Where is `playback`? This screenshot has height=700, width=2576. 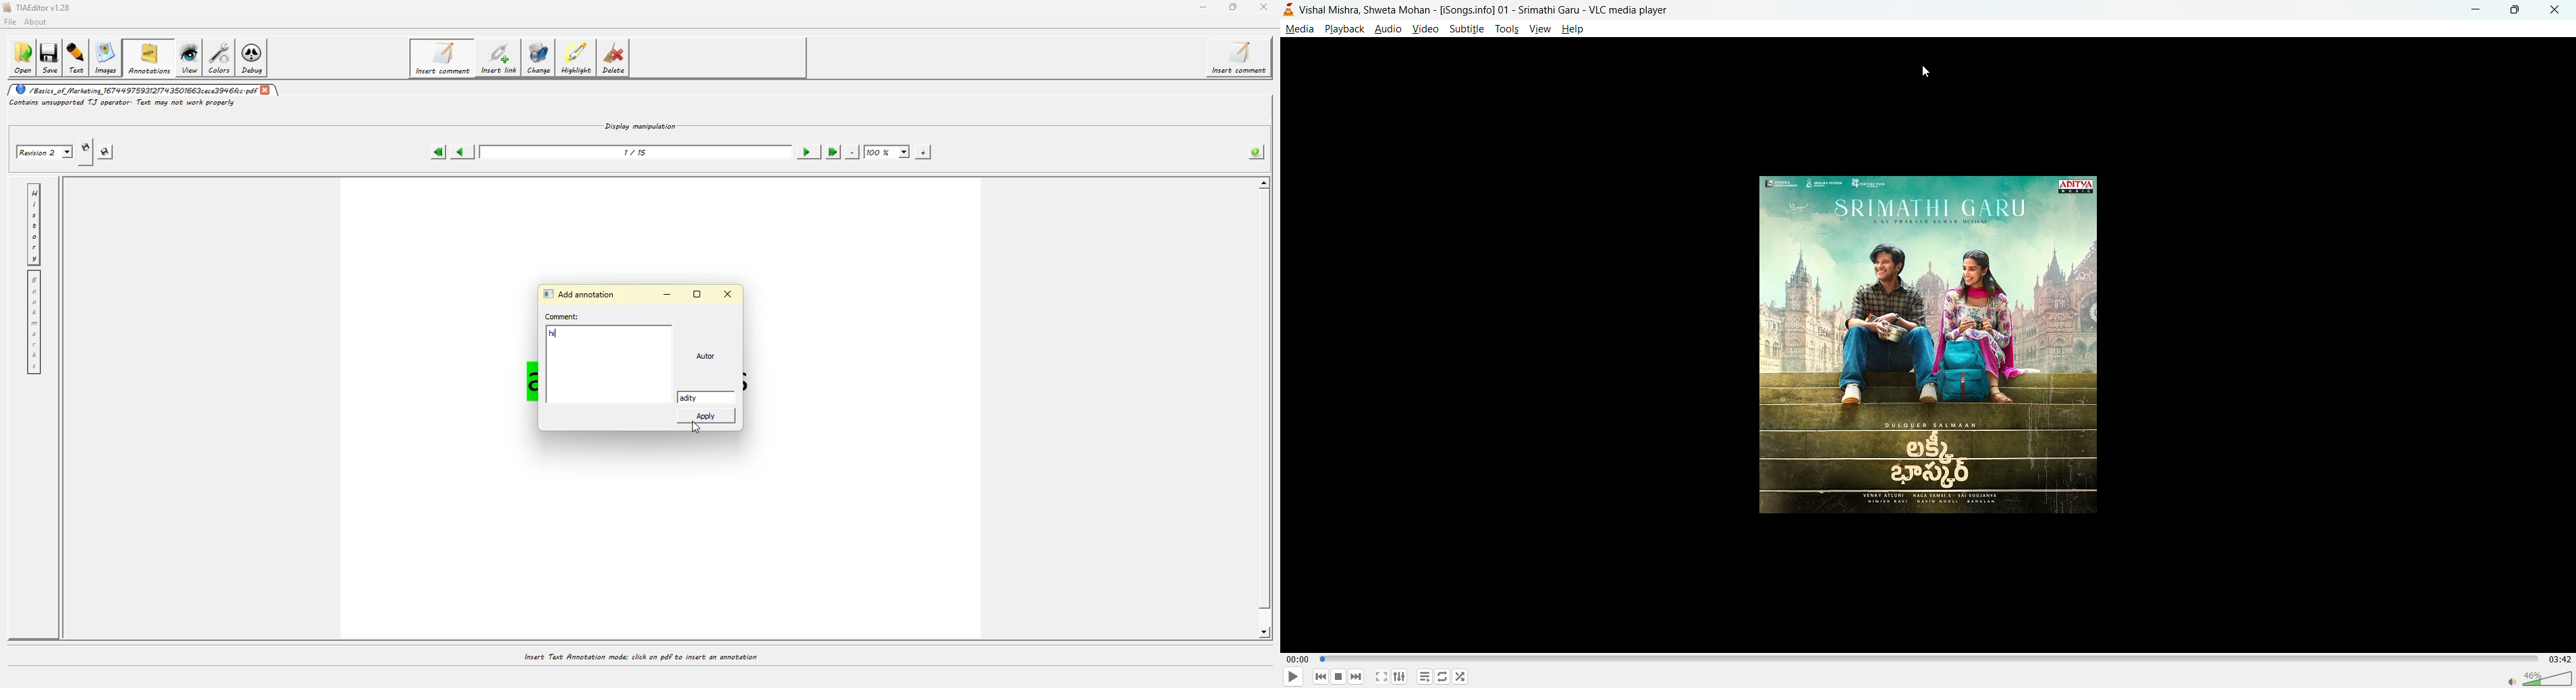
playback is located at coordinates (1344, 28).